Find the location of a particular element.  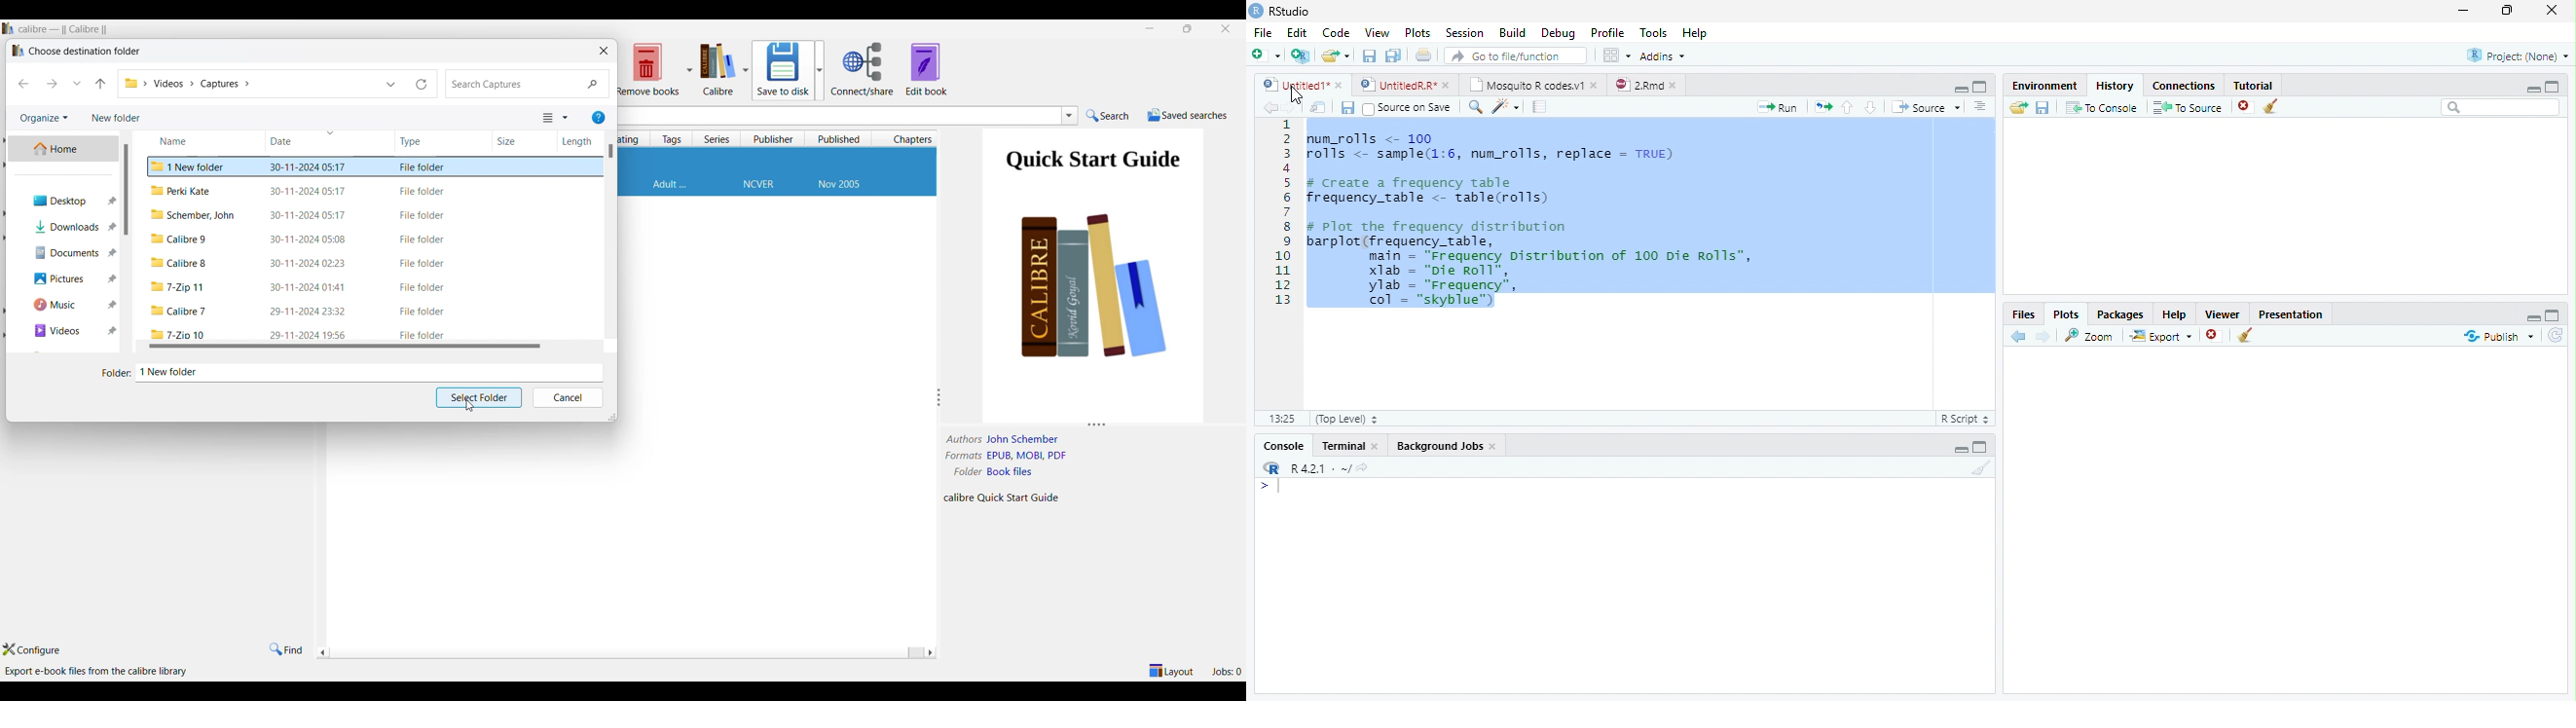

| Mosquito R codesv1 is located at coordinates (1532, 85).